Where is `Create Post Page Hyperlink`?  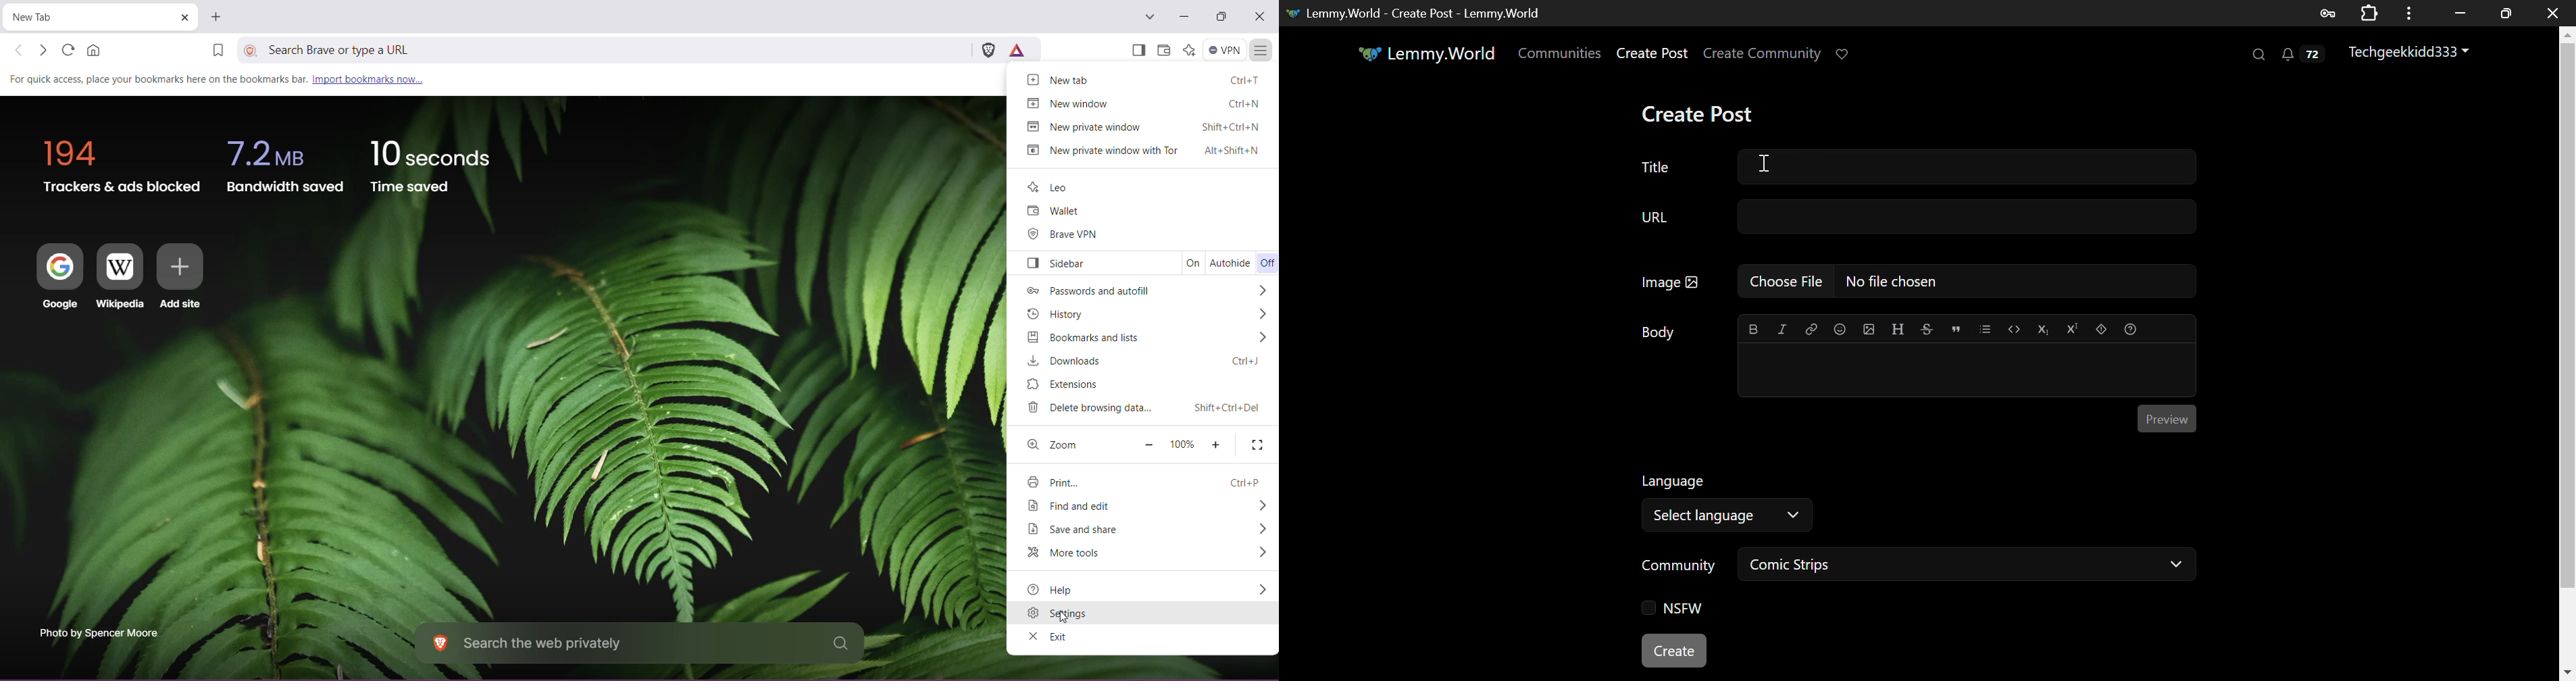
Create Post Page Hyperlink is located at coordinates (1655, 53).